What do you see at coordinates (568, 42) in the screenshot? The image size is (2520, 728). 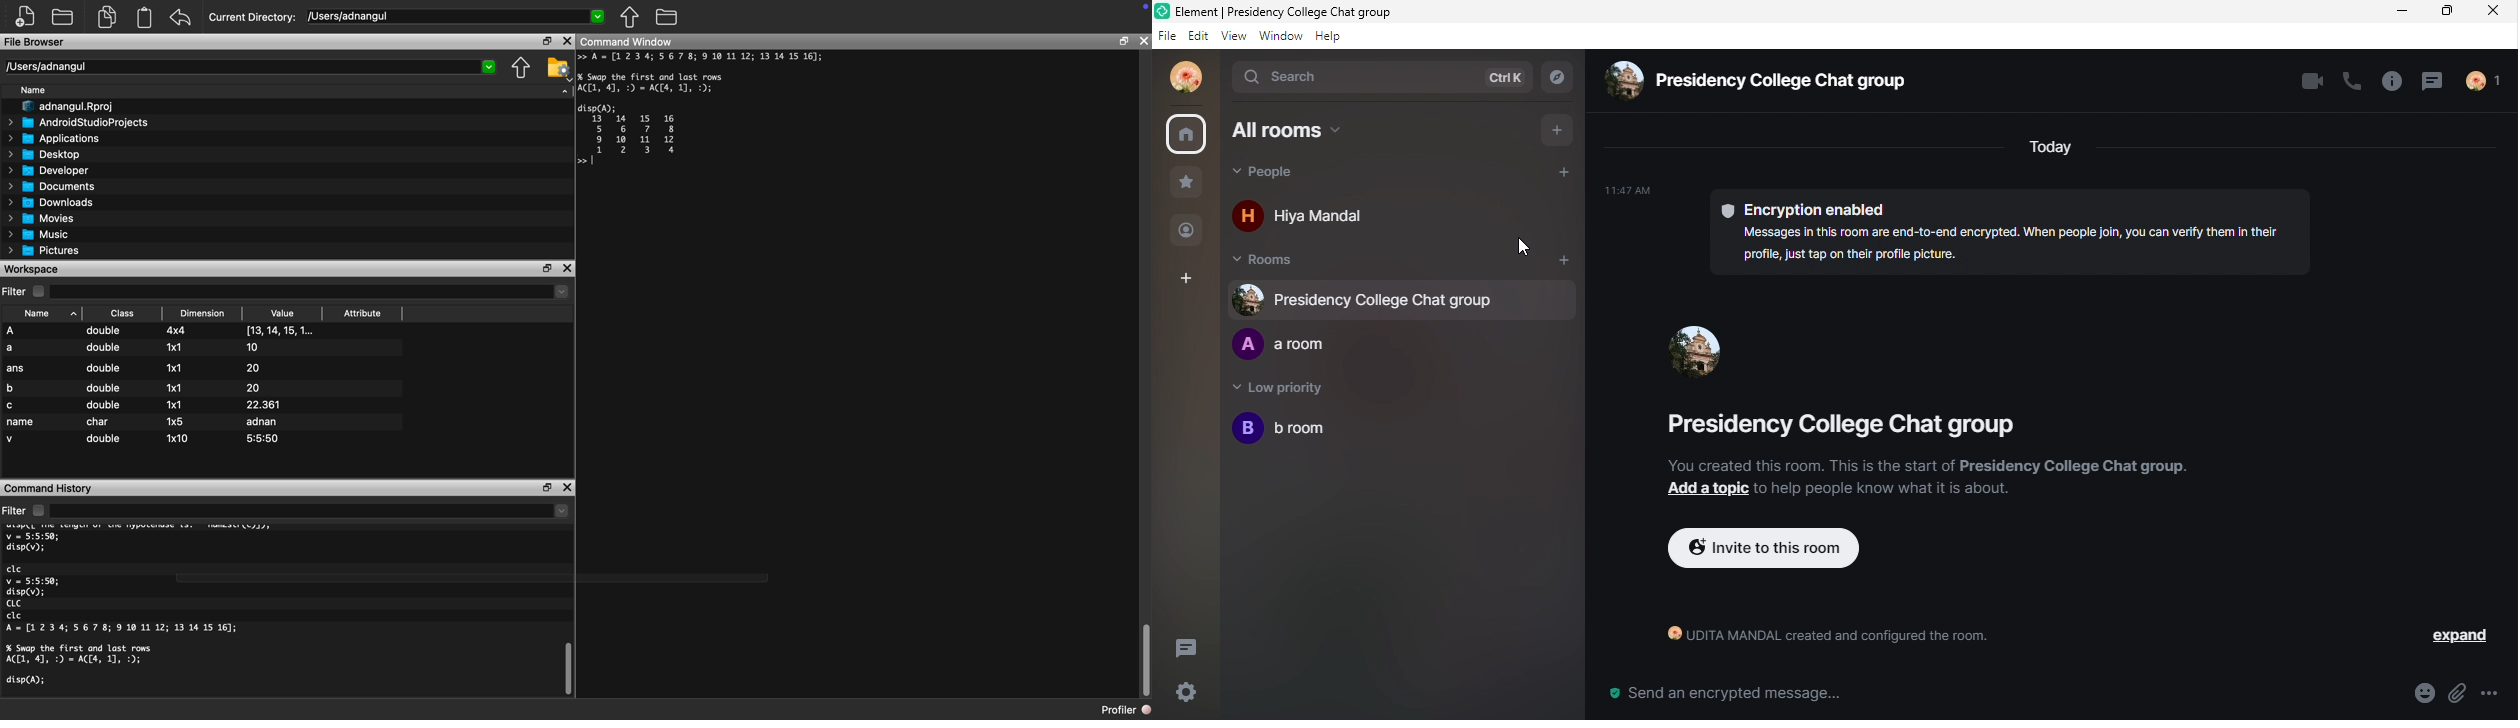 I see `Close` at bounding box center [568, 42].